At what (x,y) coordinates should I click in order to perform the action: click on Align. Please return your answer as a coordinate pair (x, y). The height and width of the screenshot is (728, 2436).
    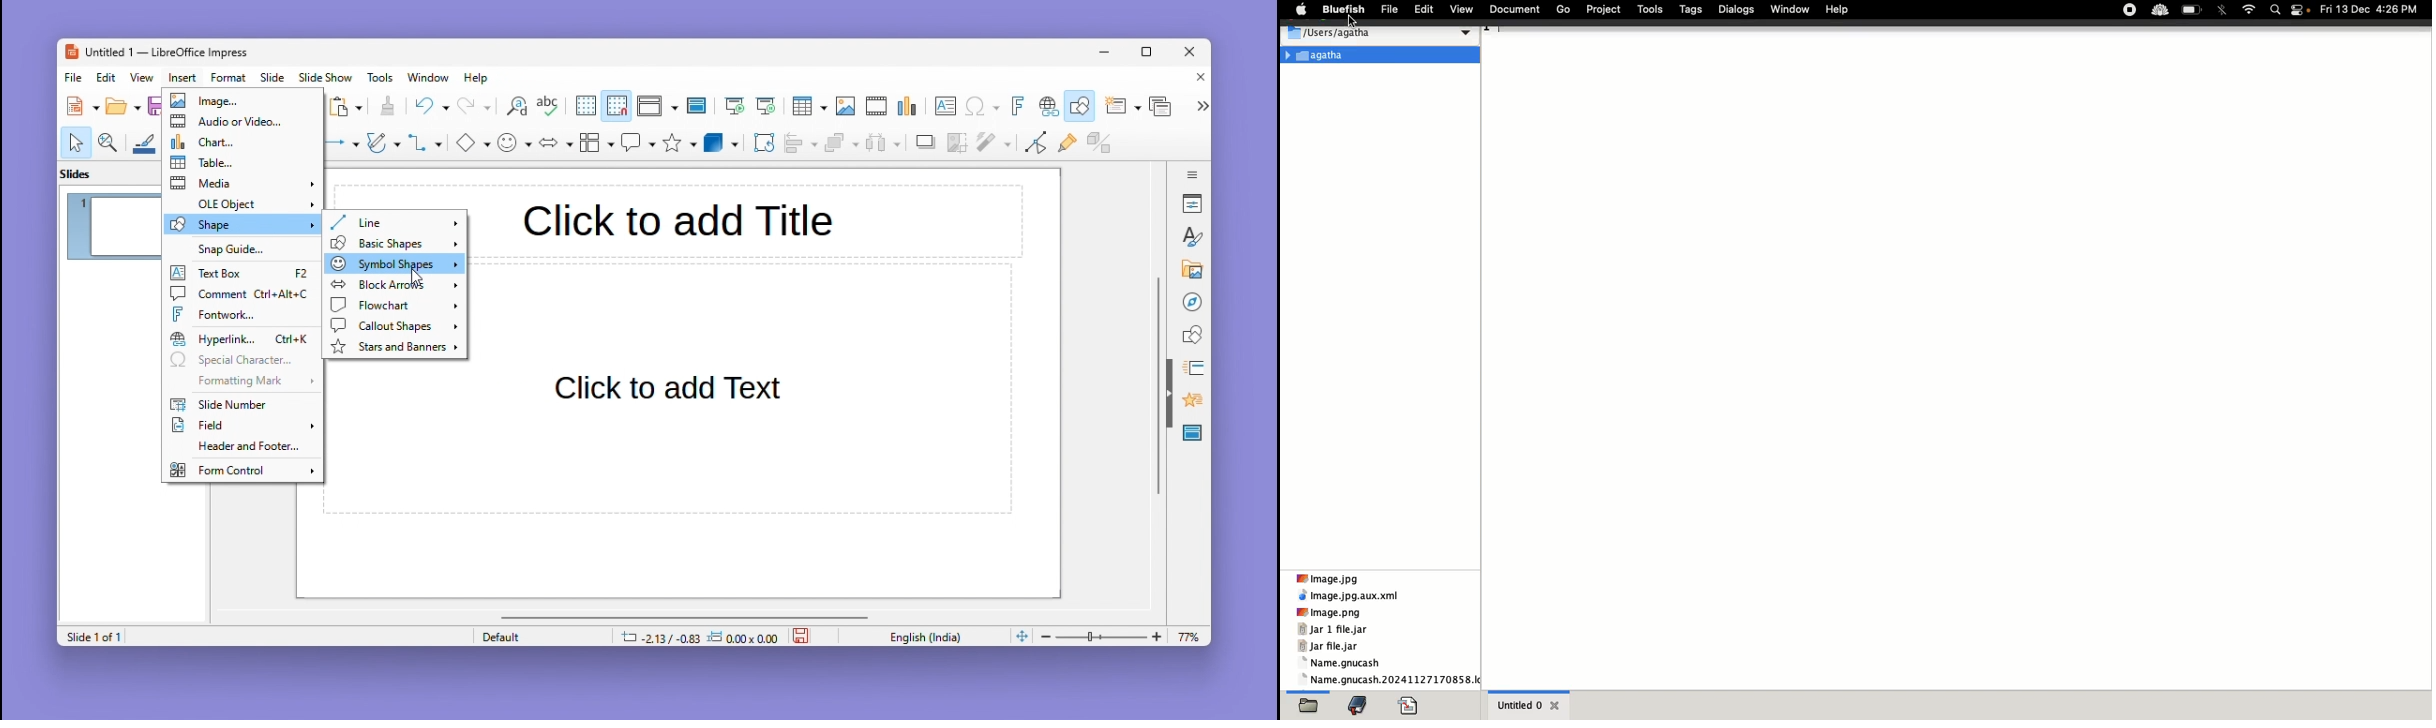
    Looking at the image, I should click on (800, 143).